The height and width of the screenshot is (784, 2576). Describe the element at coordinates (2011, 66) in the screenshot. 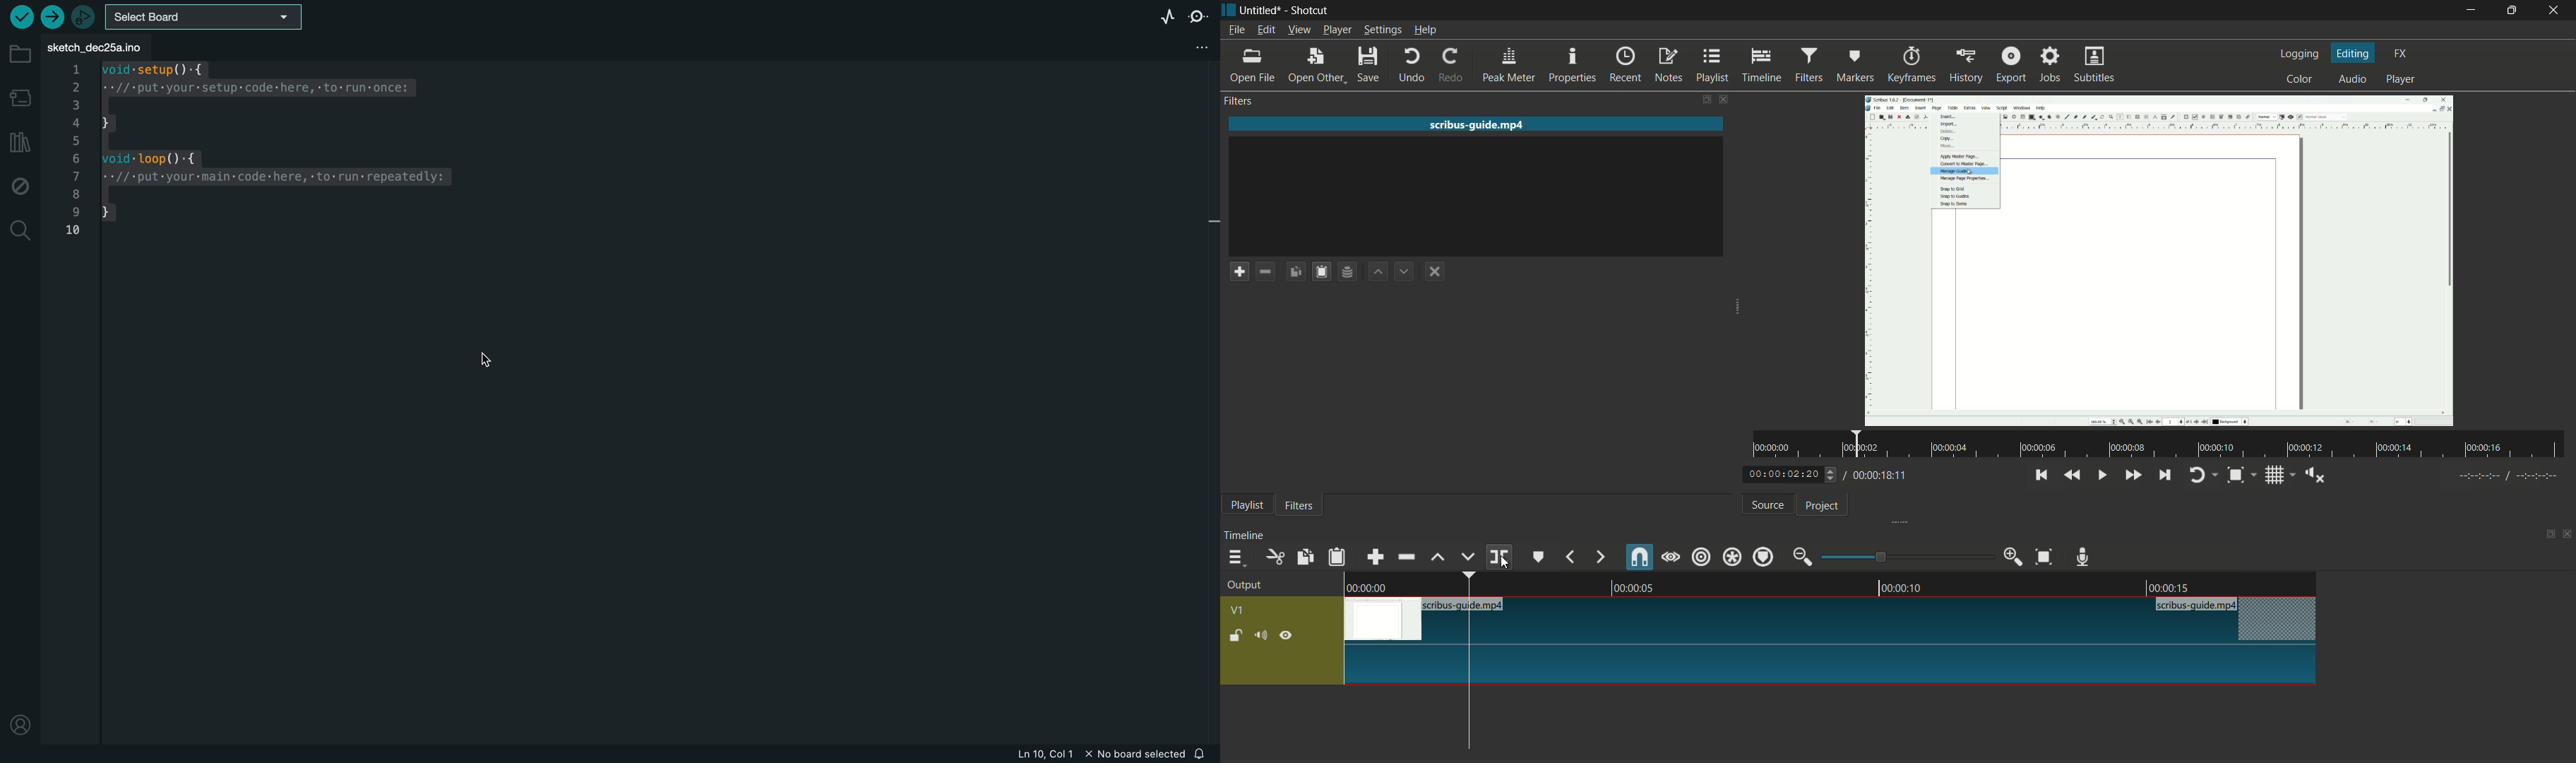

I see `export` at that location.